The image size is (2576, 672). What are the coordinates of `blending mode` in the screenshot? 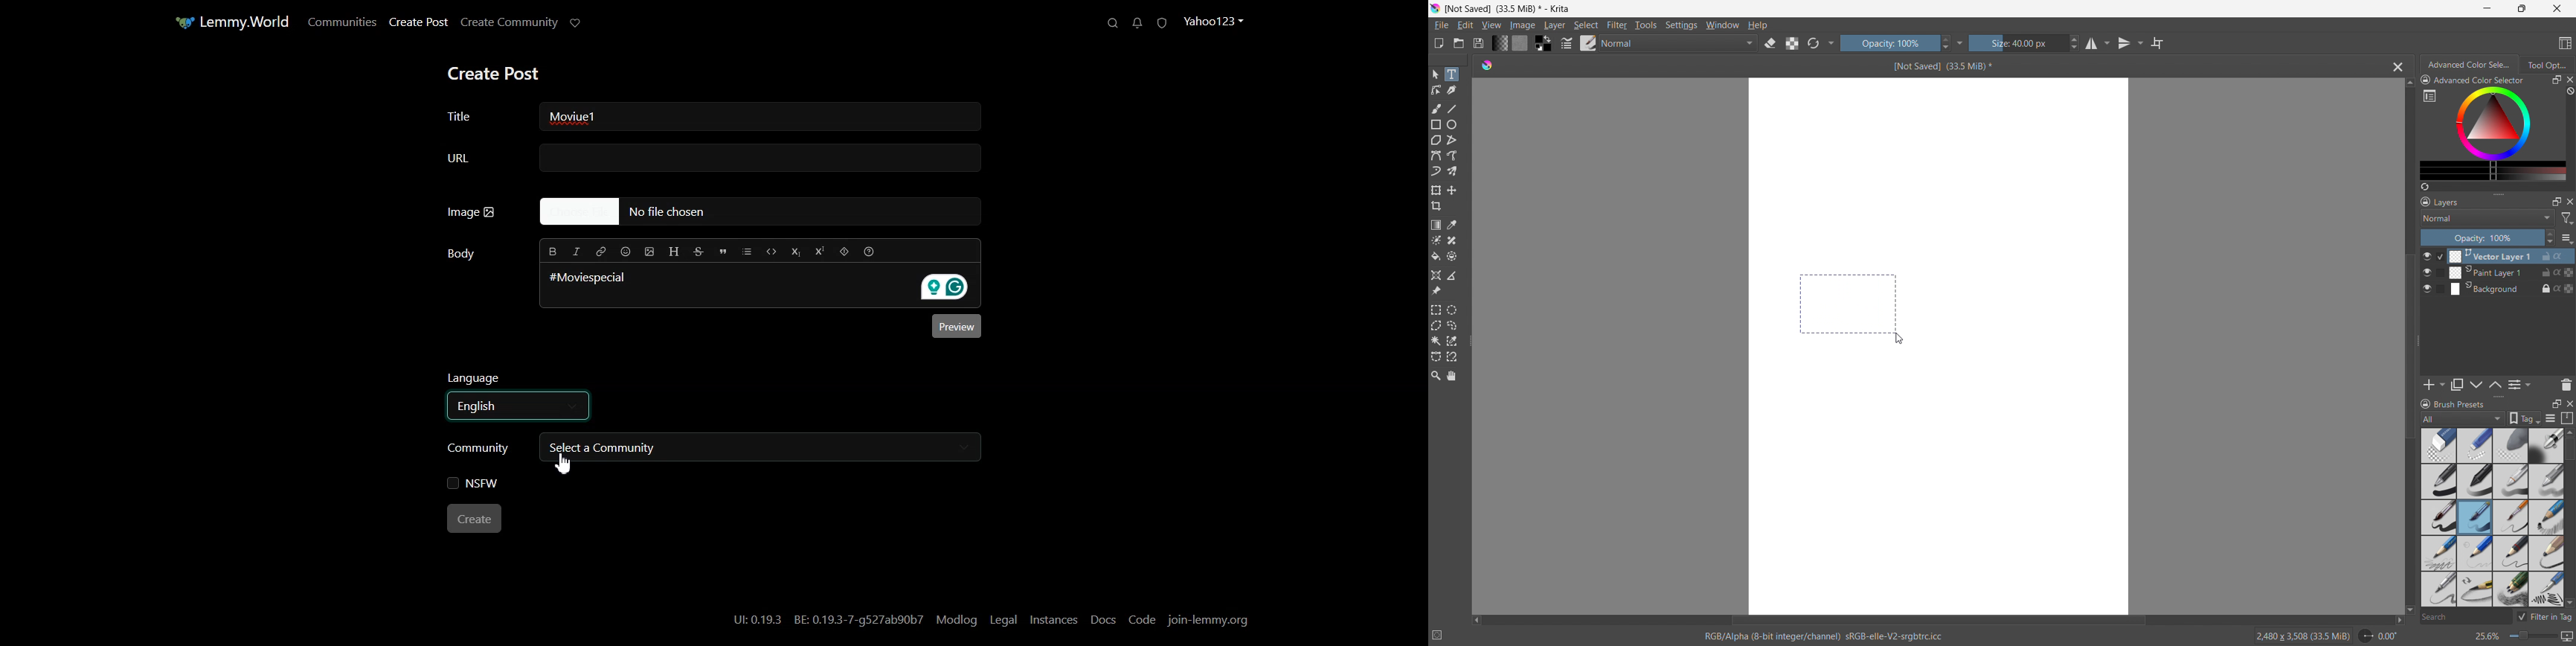 It's located at (1679, 44).